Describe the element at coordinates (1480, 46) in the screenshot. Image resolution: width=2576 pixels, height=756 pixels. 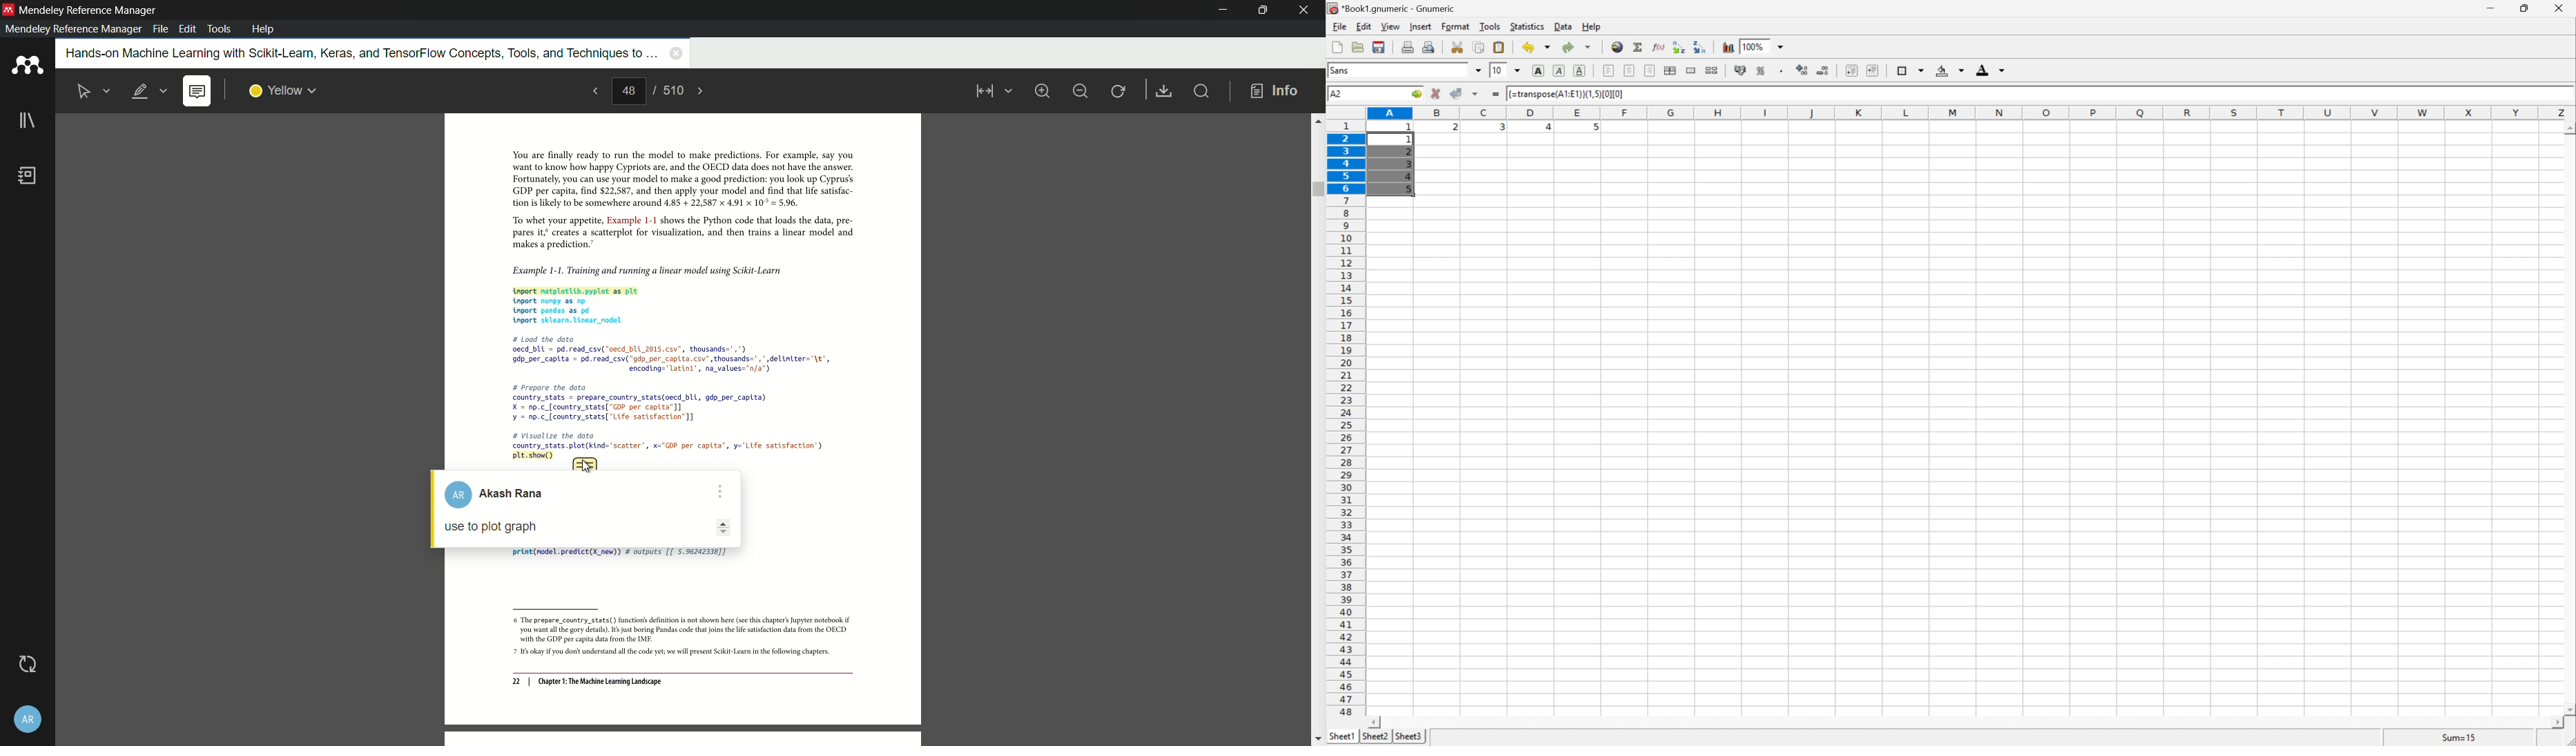
I see `copy` at that location.